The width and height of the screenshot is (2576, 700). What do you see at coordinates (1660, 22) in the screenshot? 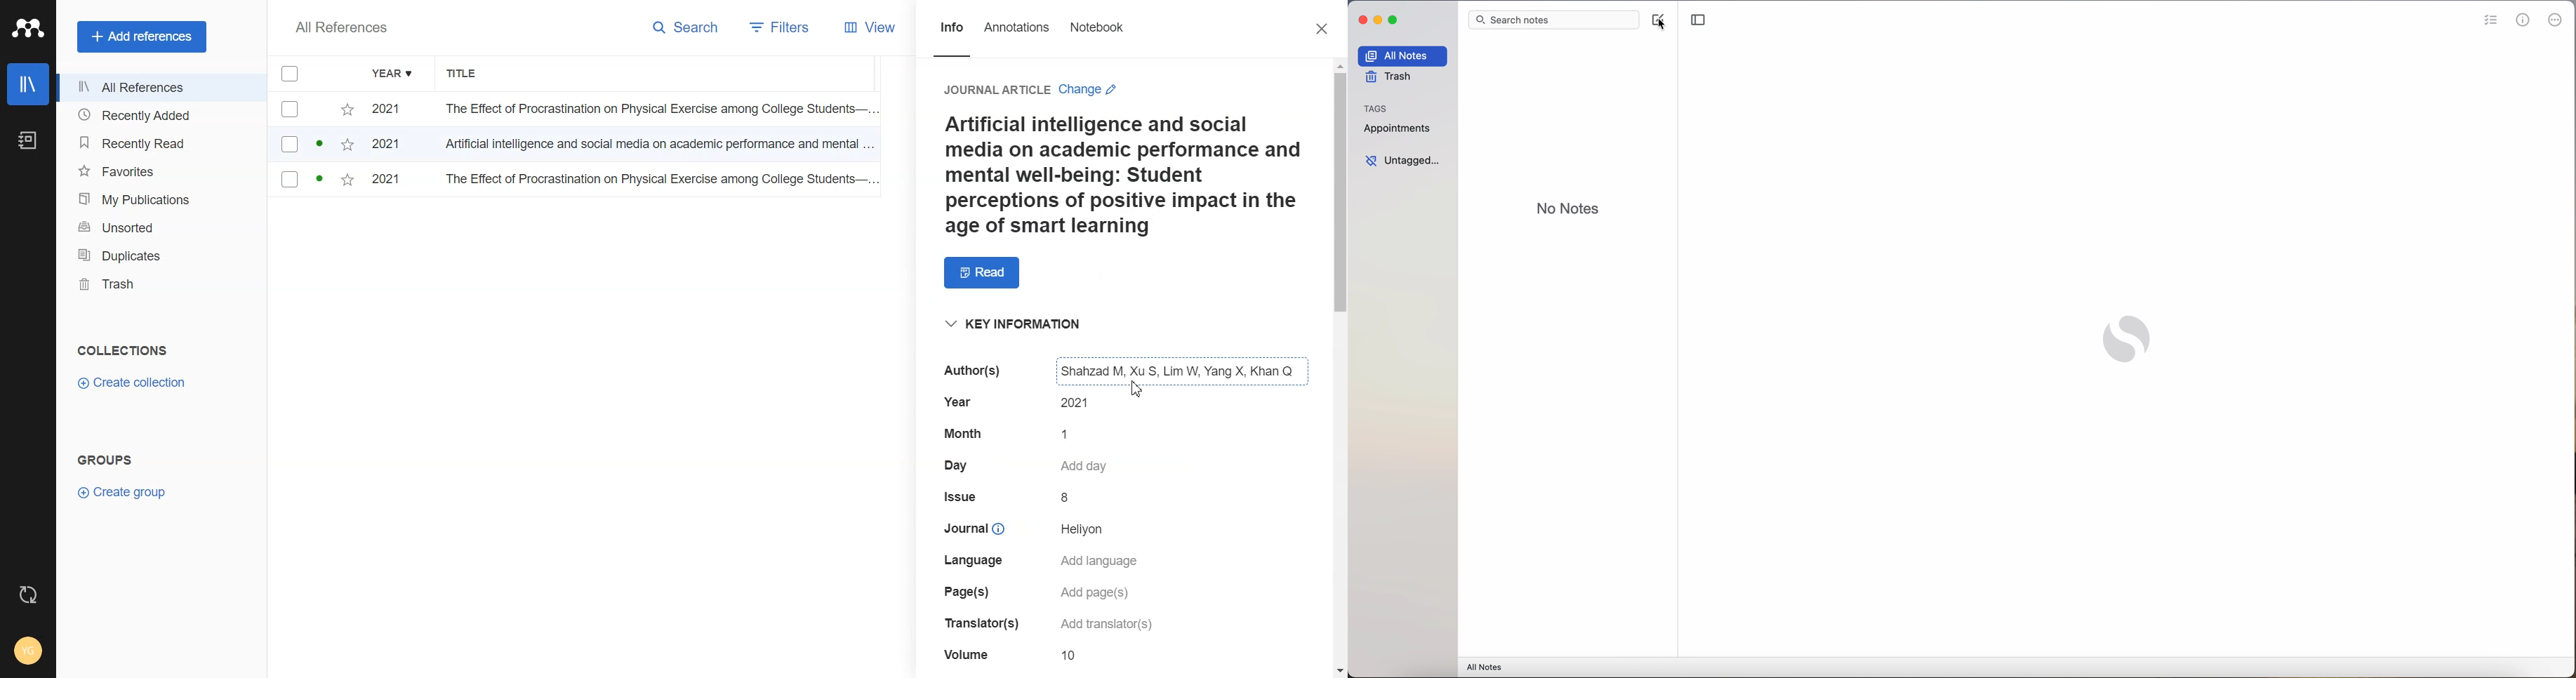
I see `click on create note` at bounding box center [1660, 22].